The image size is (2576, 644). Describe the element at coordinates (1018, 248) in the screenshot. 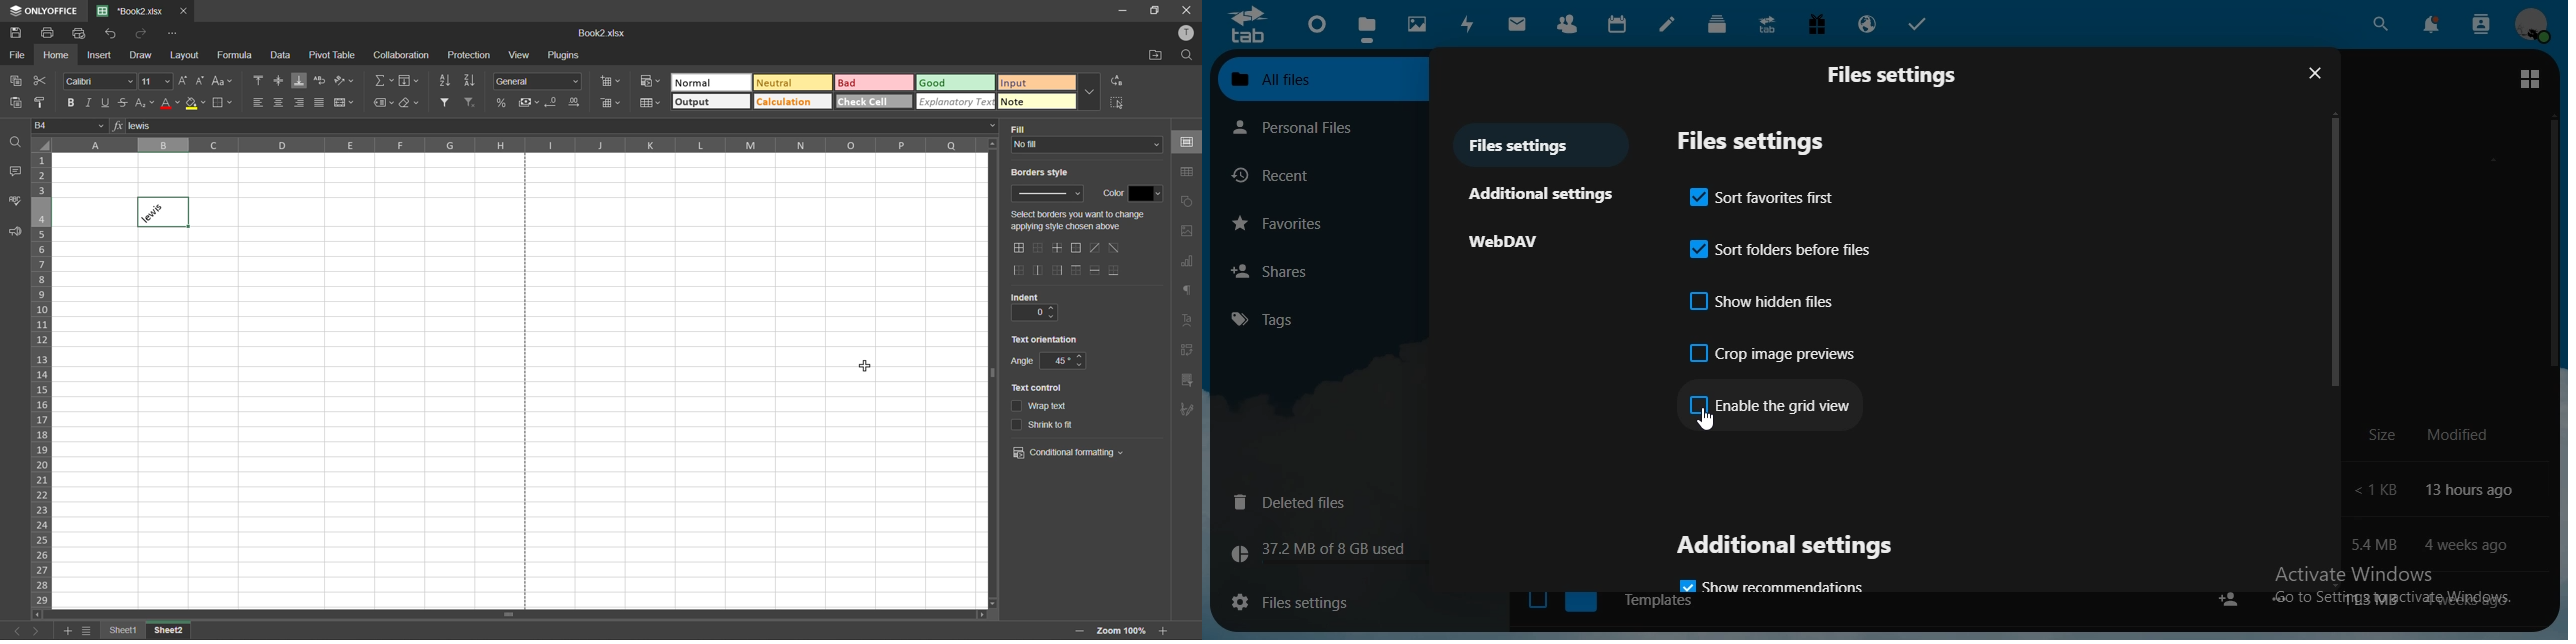

I see `all borders` at that location.